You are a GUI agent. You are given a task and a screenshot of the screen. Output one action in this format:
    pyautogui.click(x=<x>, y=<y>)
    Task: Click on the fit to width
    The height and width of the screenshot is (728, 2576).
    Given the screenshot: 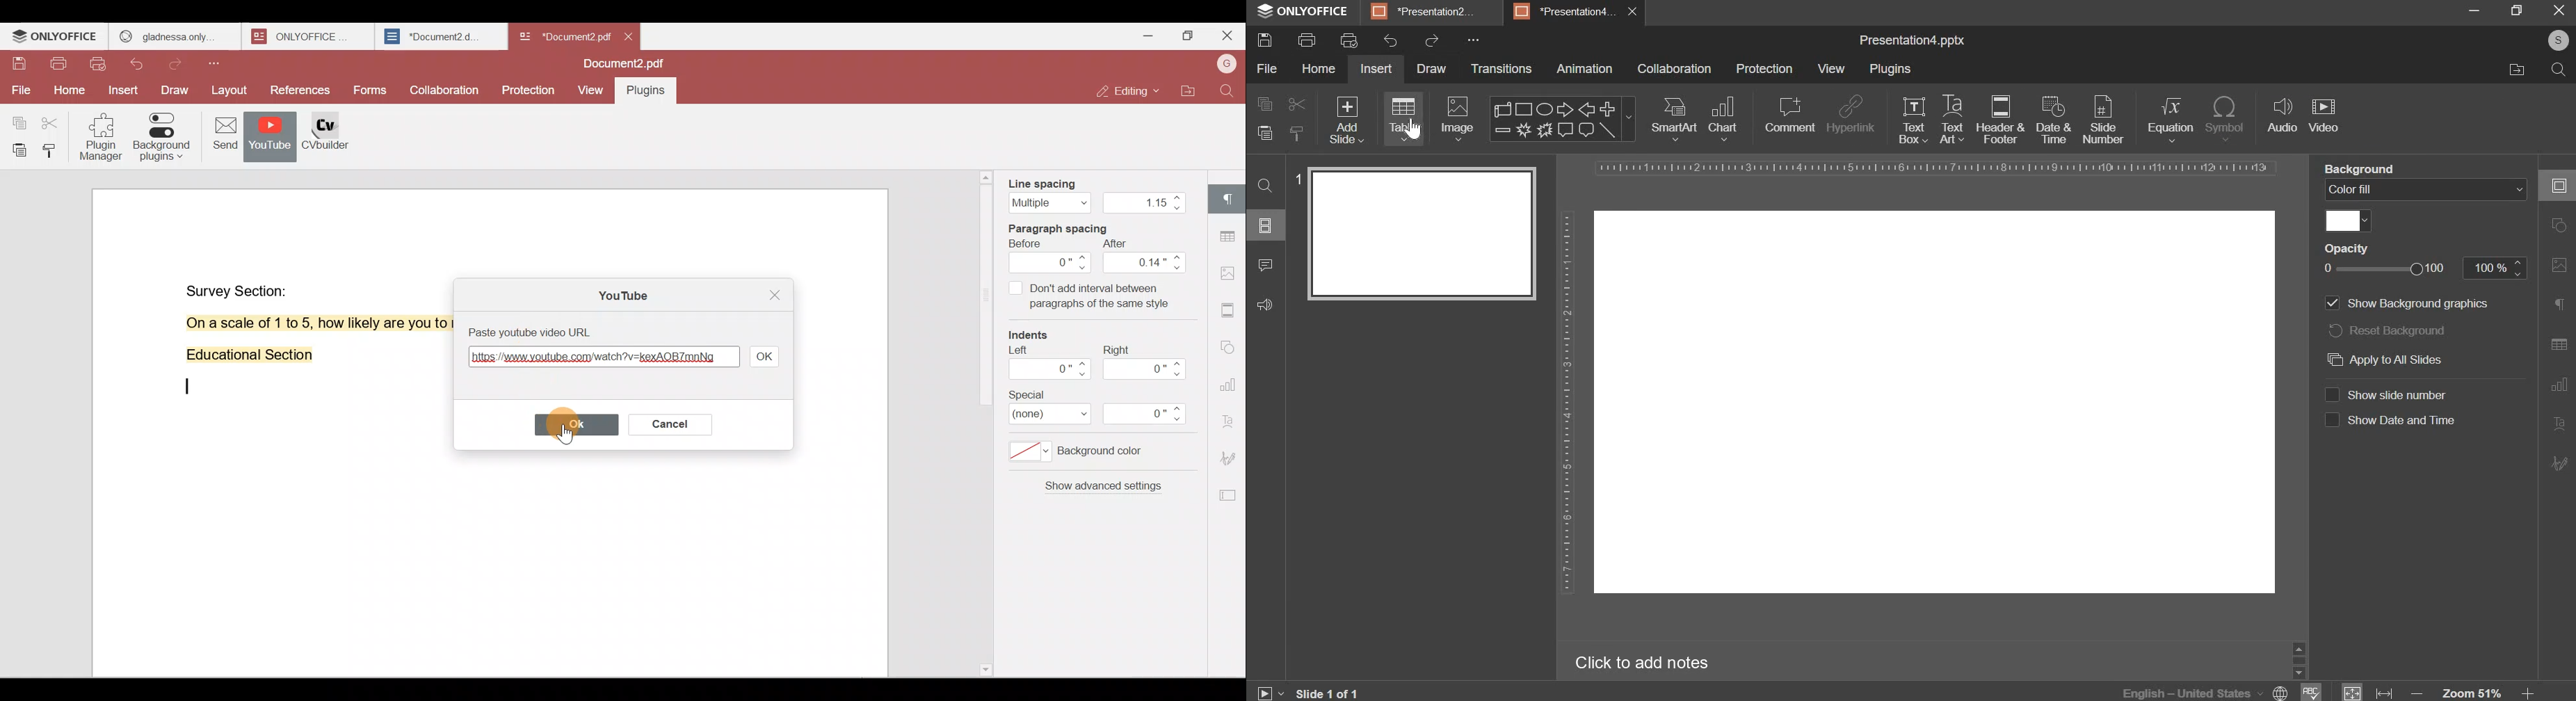 What is the action you would take?
    pyautogui.click(x=2385, y=691)
    